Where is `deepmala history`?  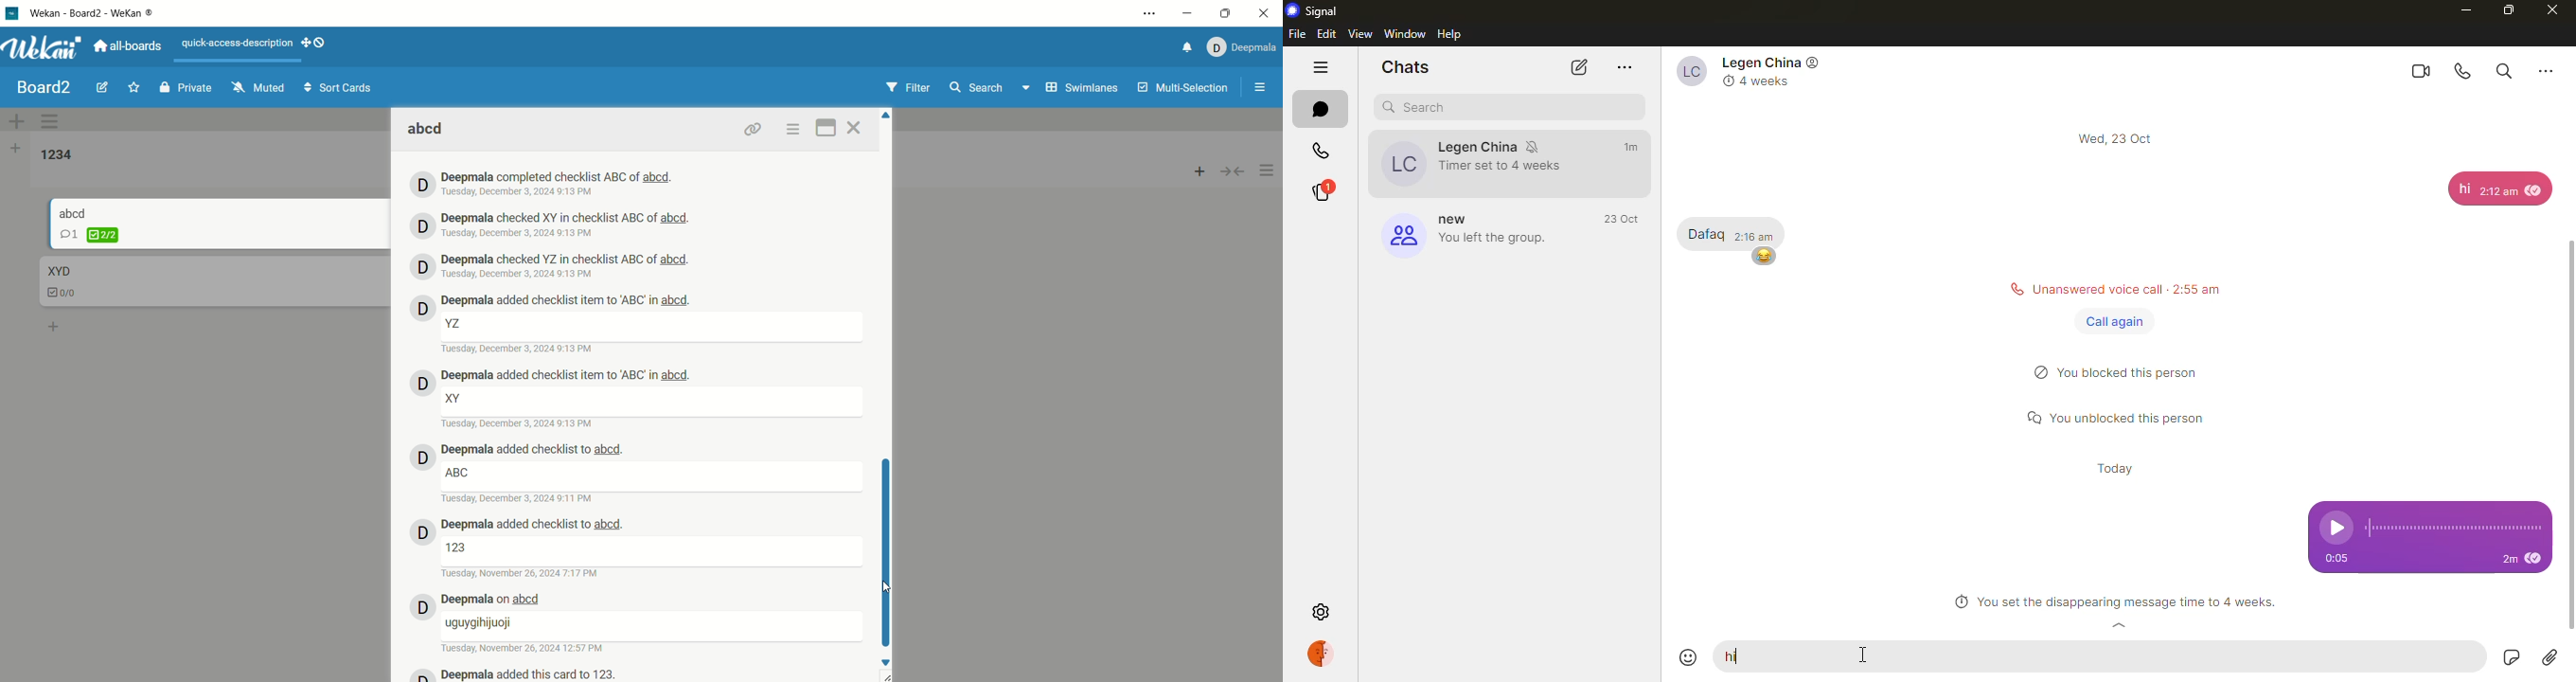 deepmala history is located at coordinates (531, 674).